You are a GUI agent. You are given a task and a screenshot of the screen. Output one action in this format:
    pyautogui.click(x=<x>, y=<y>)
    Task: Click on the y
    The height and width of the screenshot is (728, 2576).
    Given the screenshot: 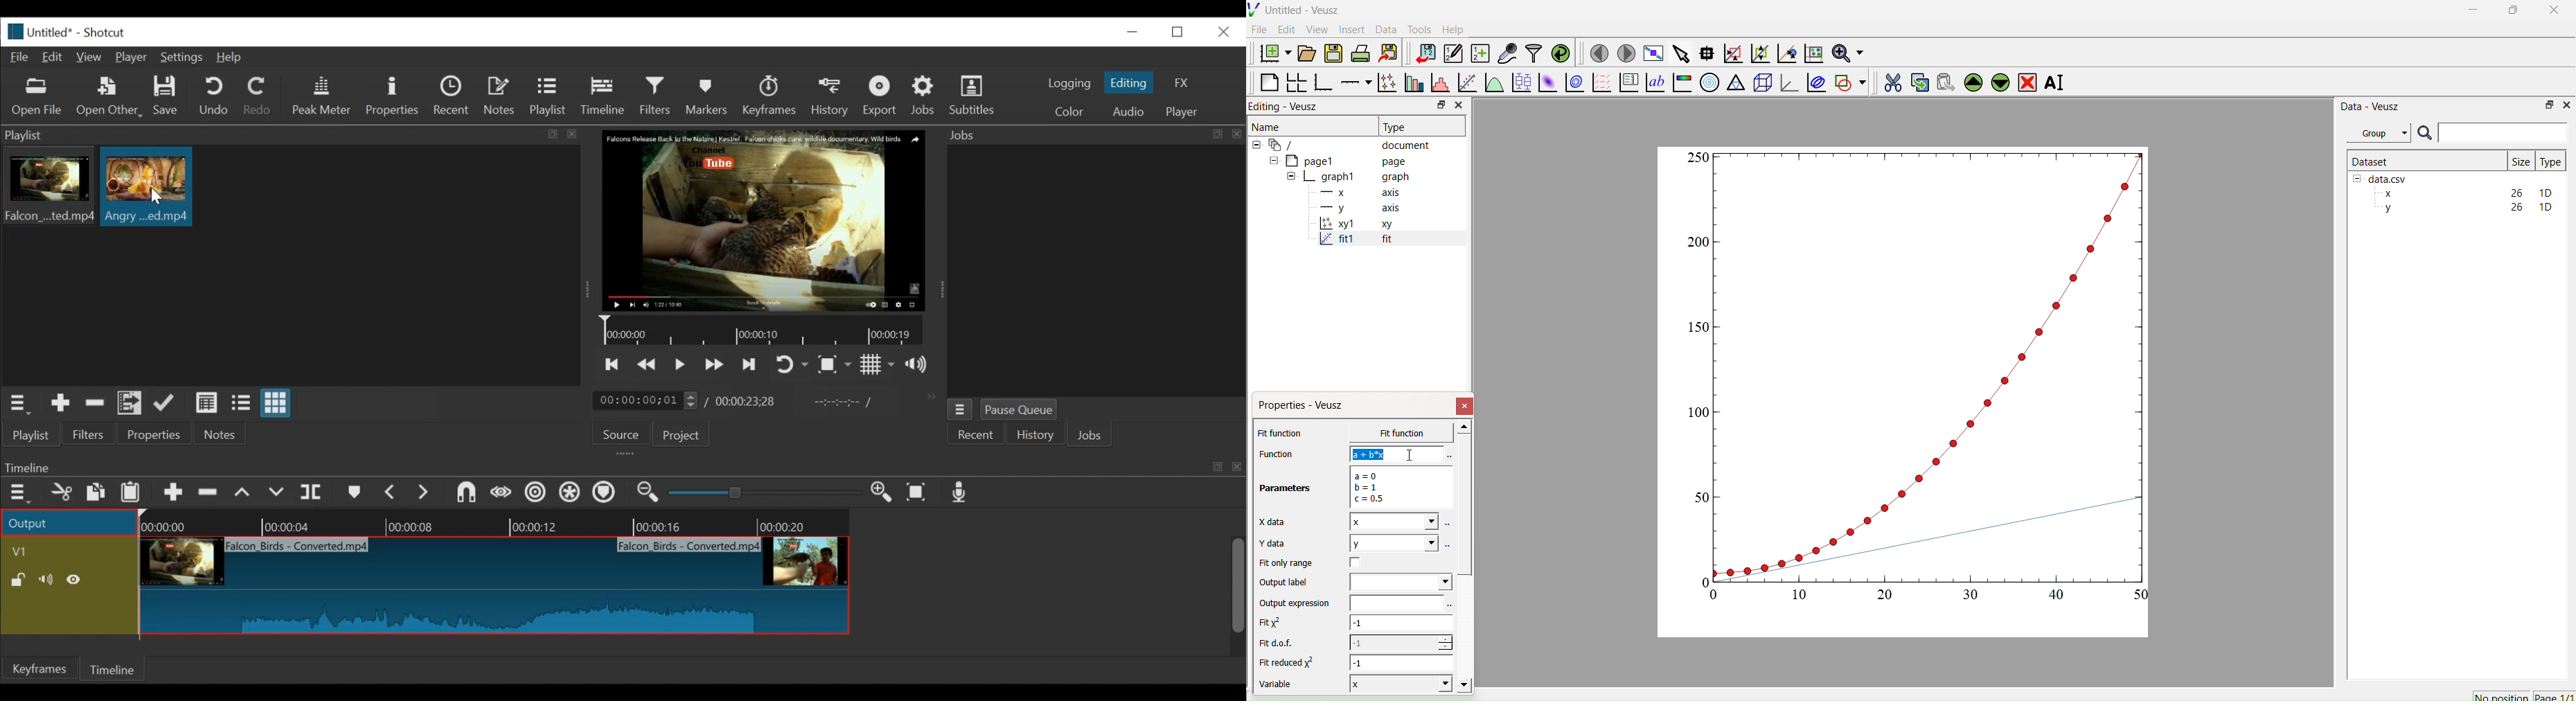 What is the action you would take?
    pyautogui.click(x=1393, y=543)
    